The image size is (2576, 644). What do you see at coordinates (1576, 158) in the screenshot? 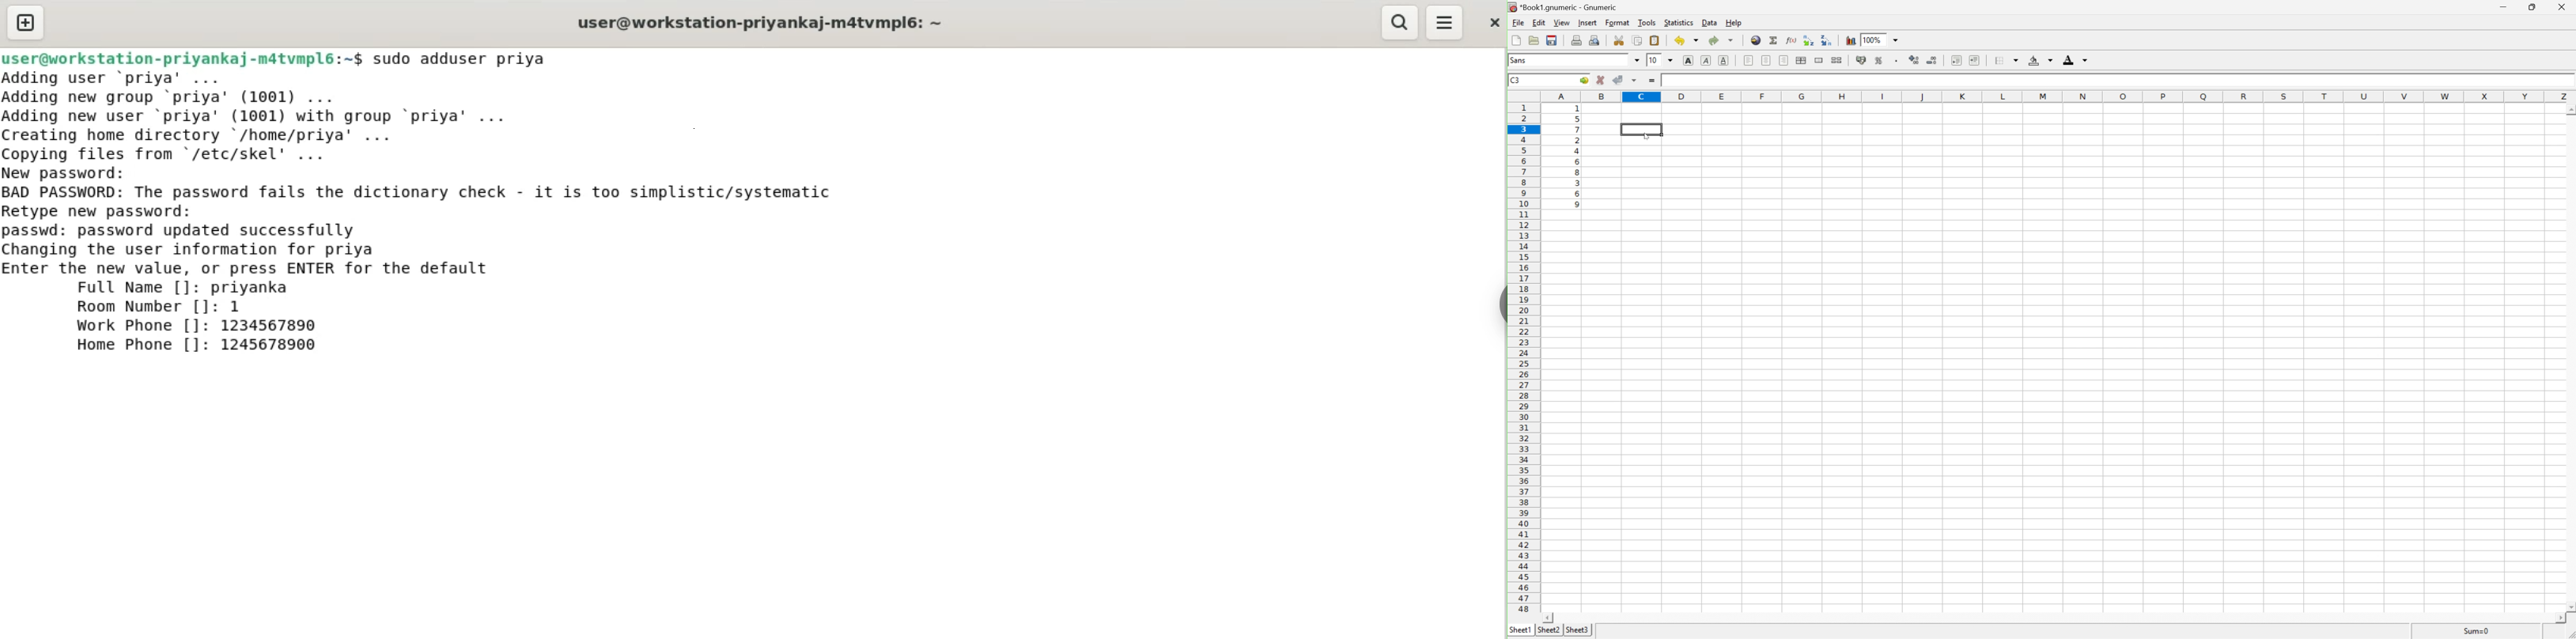
I see `random numbers` at bounding box center [1576, 158].